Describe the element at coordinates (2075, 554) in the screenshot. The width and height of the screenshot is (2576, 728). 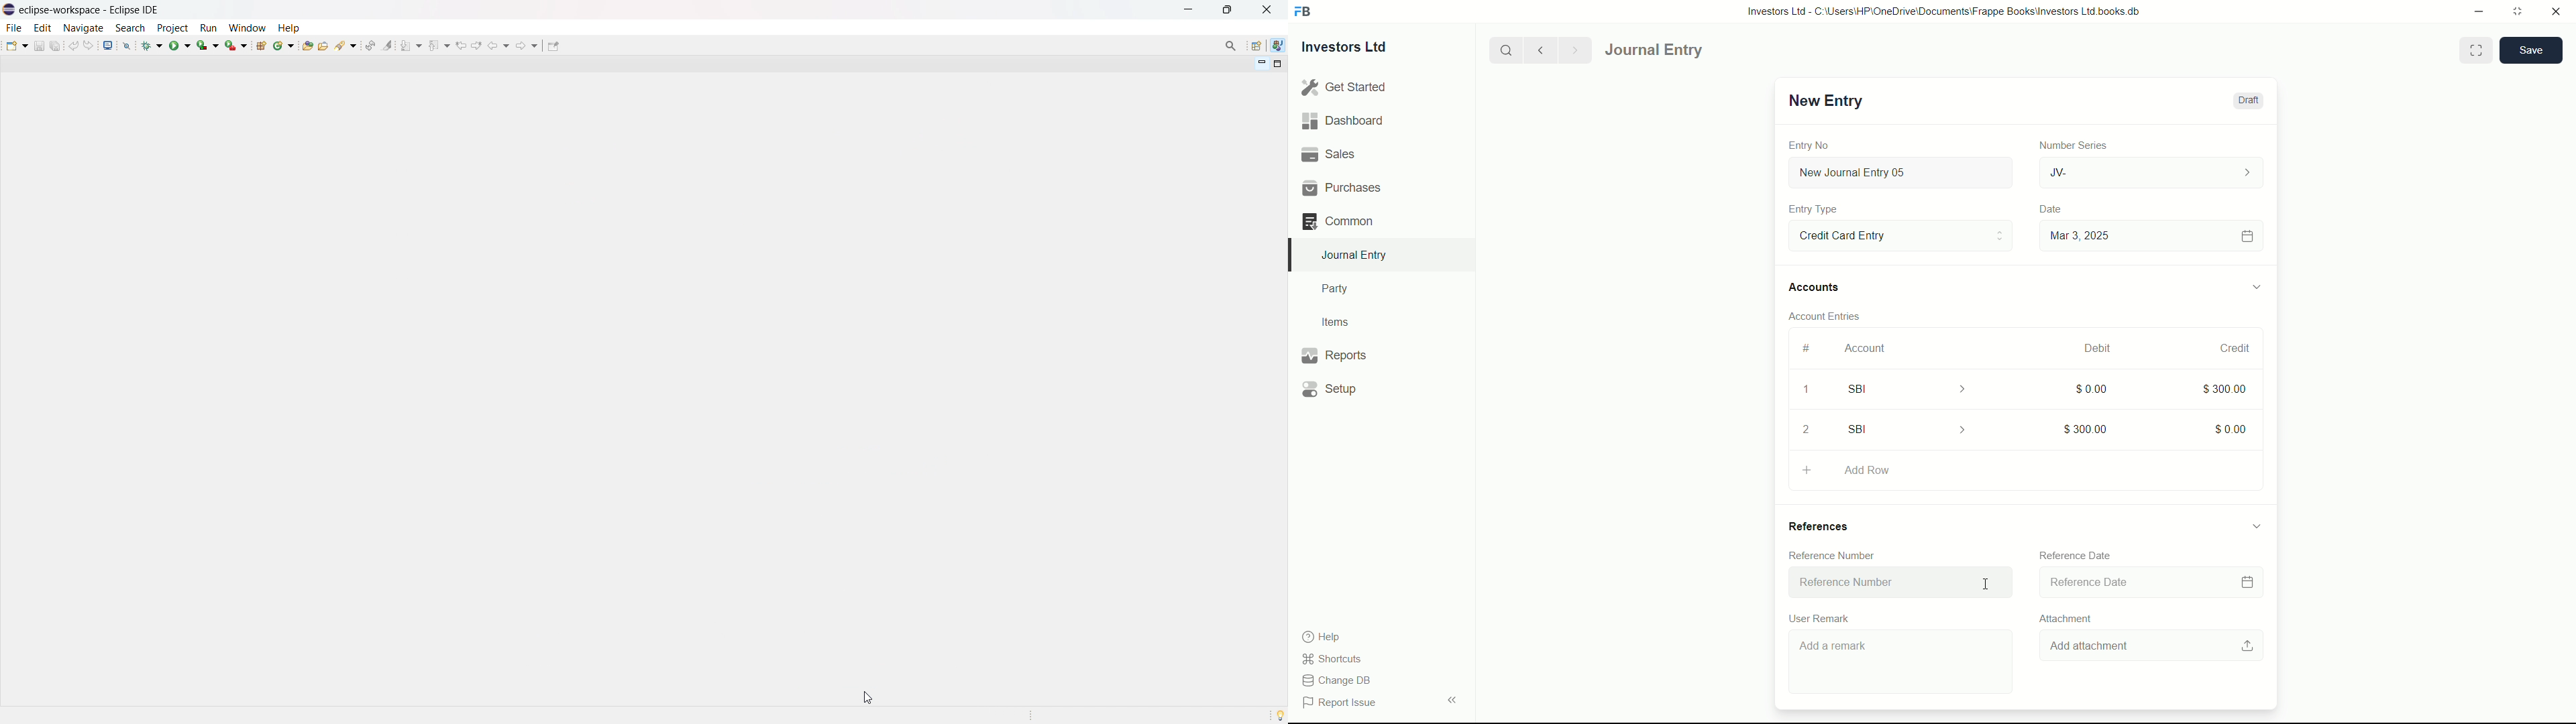
I see `Reference Date` at that location.